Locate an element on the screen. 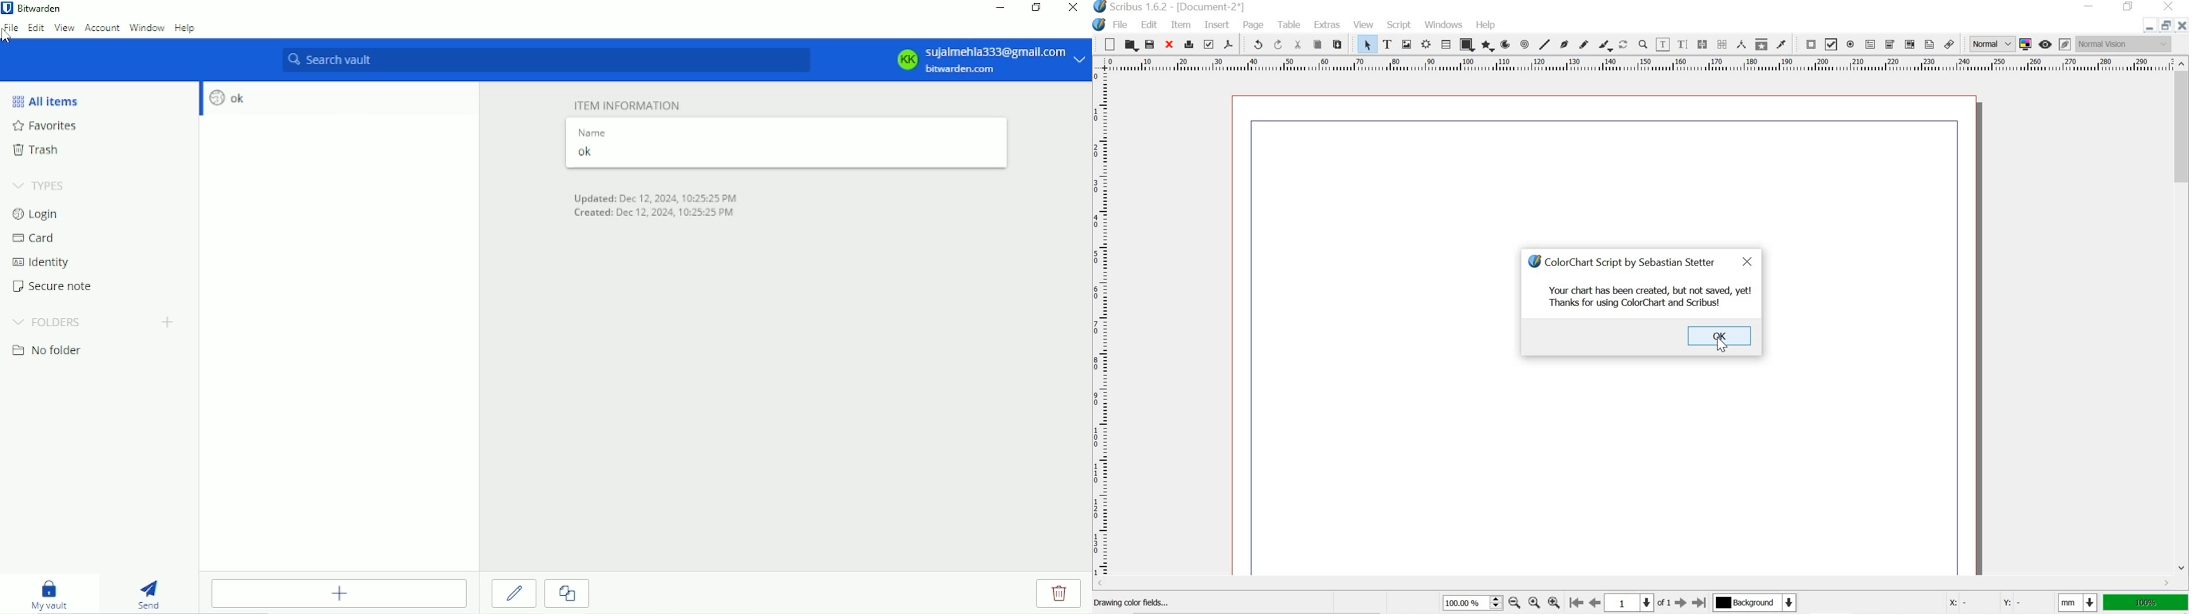  pdf list box is located at coordinates (1908, 45).